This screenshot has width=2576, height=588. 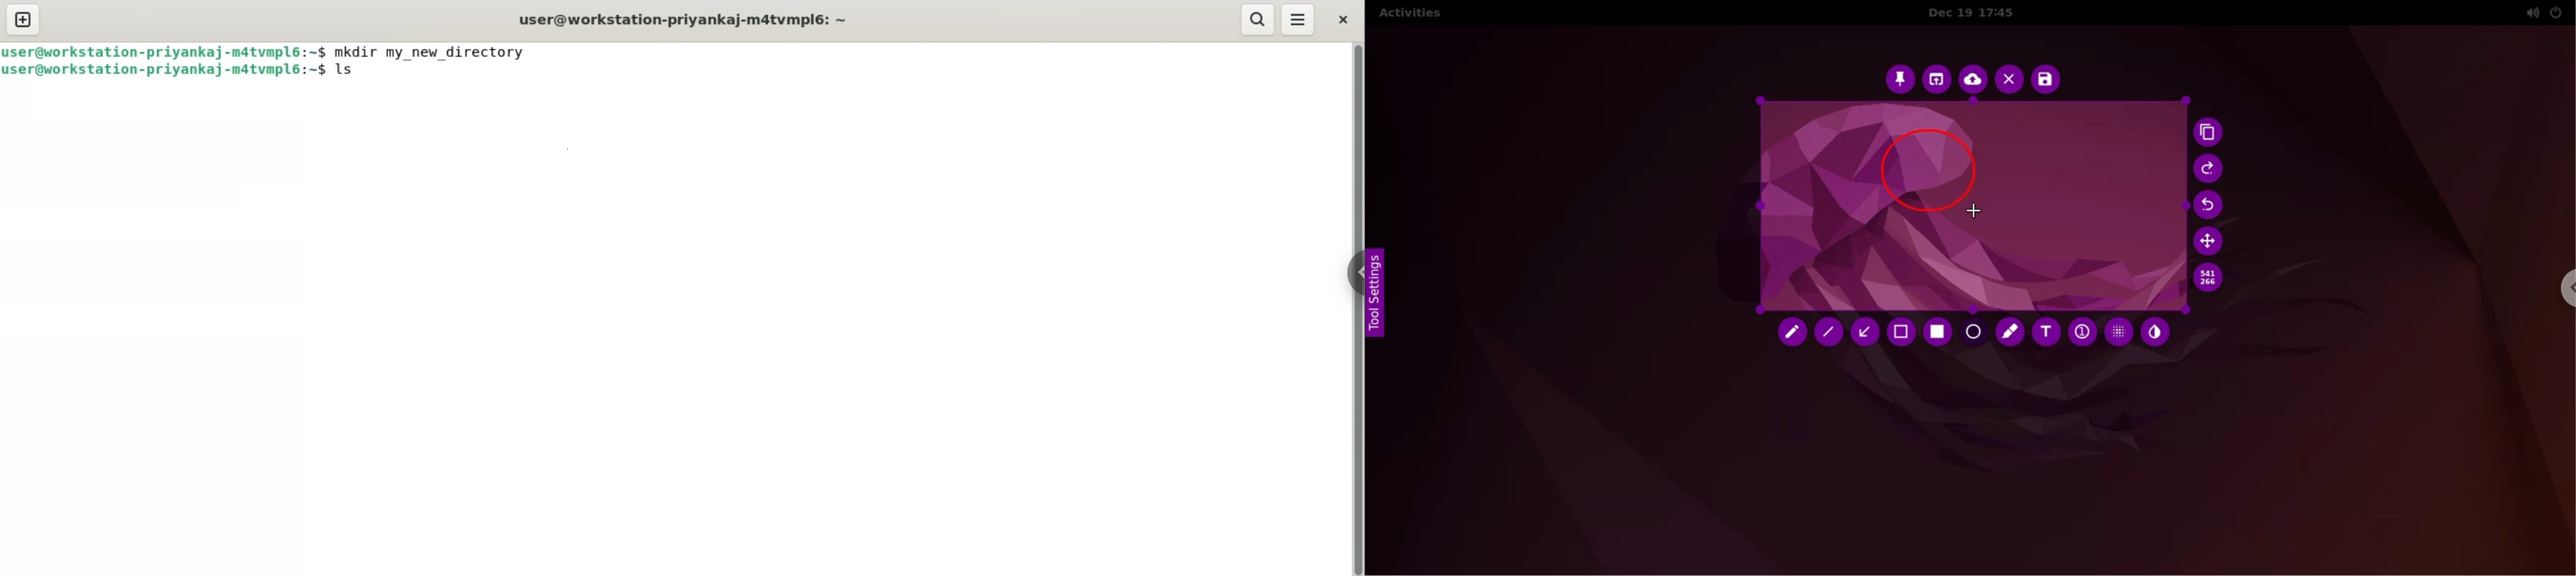 What do you see at coordinates (352, 71) in the screenshot?
I see `ls` at bounding box center [352, 71].